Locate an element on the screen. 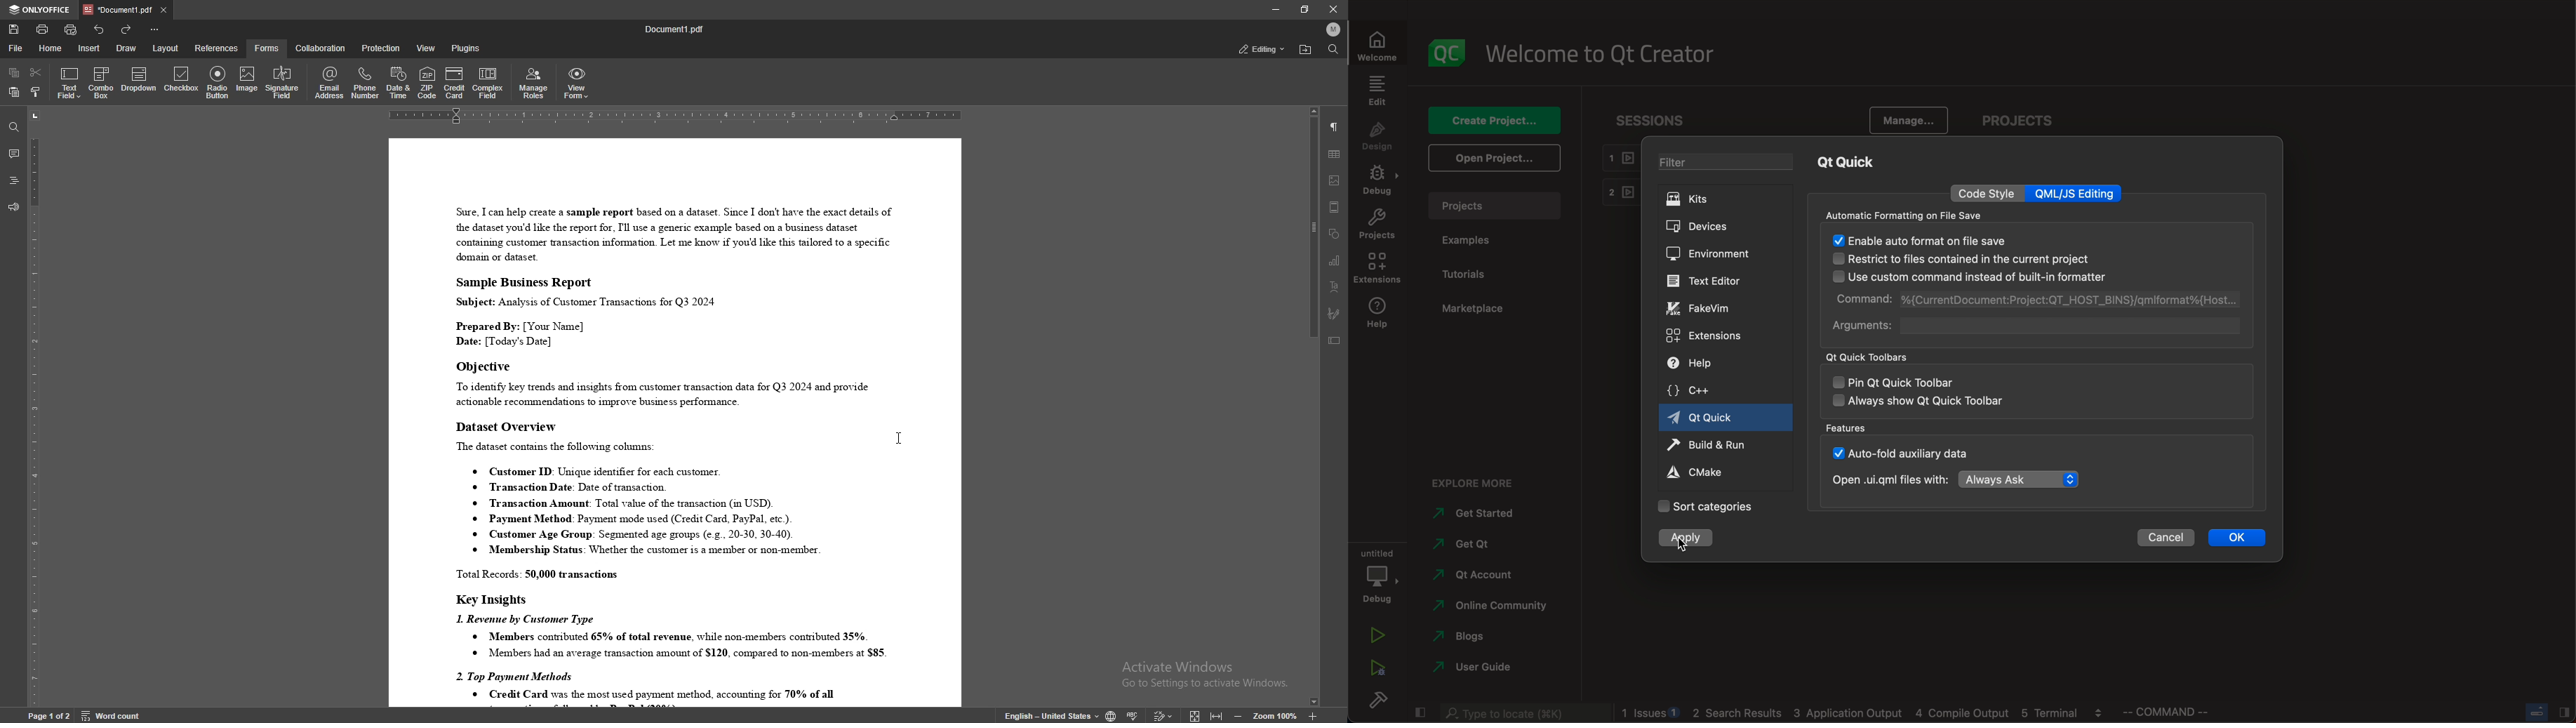 The width and height of the screenshot is (2576, 728). WELCOME is located at coordinates (1378, 48).